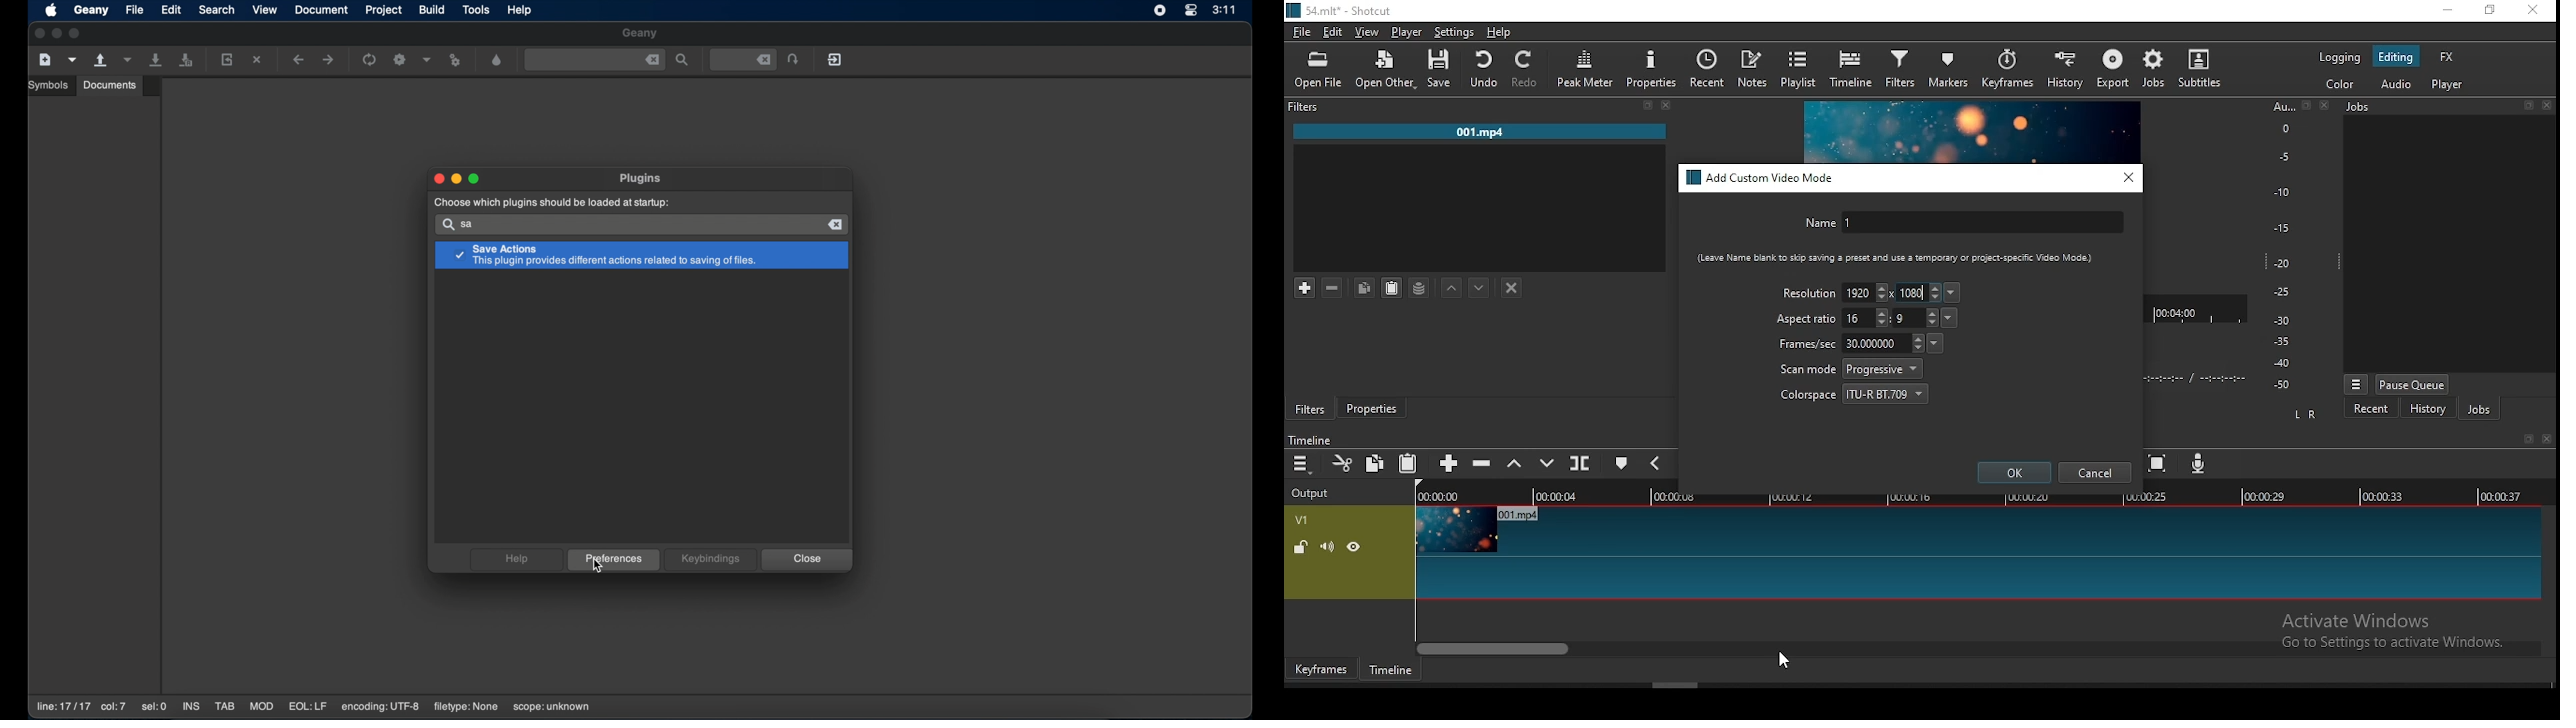 This screenshot has height=728, width=2576. What do you see at coordinates (1864, 292) in the screenshot?
I see `width` at bounding box center [1864, 292].